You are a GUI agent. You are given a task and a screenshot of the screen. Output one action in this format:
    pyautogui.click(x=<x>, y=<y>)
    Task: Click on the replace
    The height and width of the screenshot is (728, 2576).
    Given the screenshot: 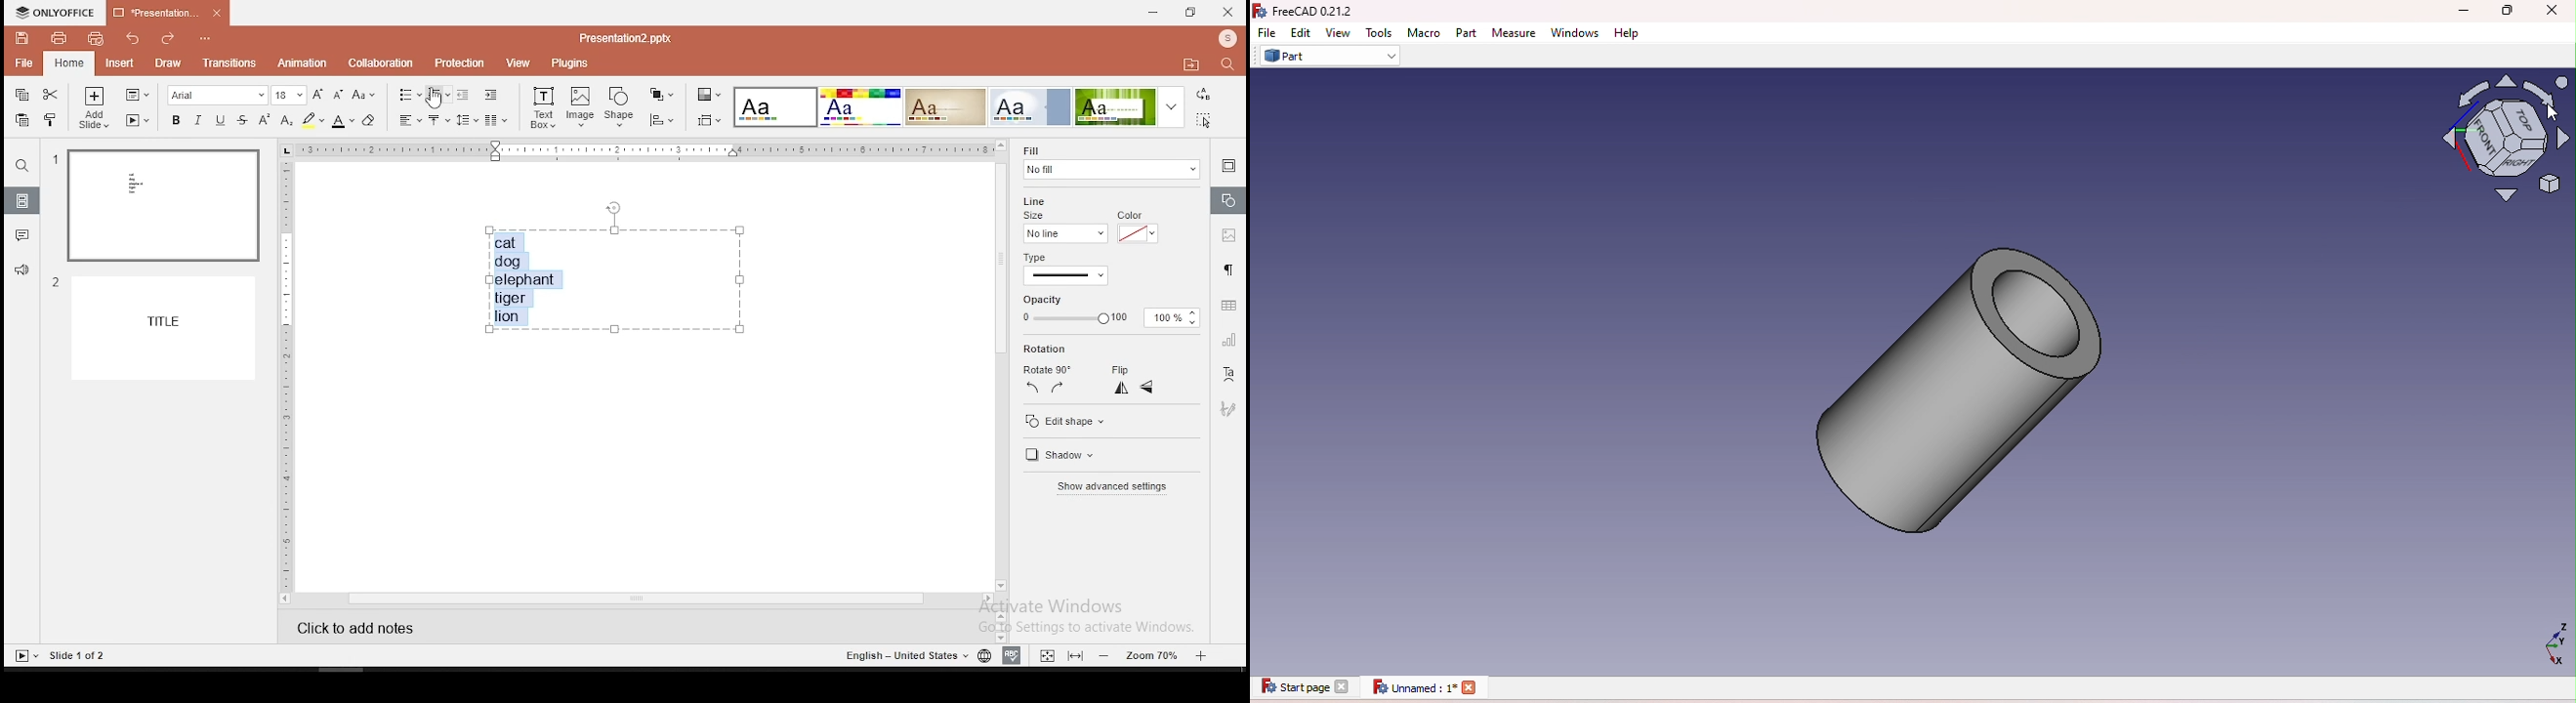 What is the action you would take?
    pyautogui.click(x=1203, y=95)
    